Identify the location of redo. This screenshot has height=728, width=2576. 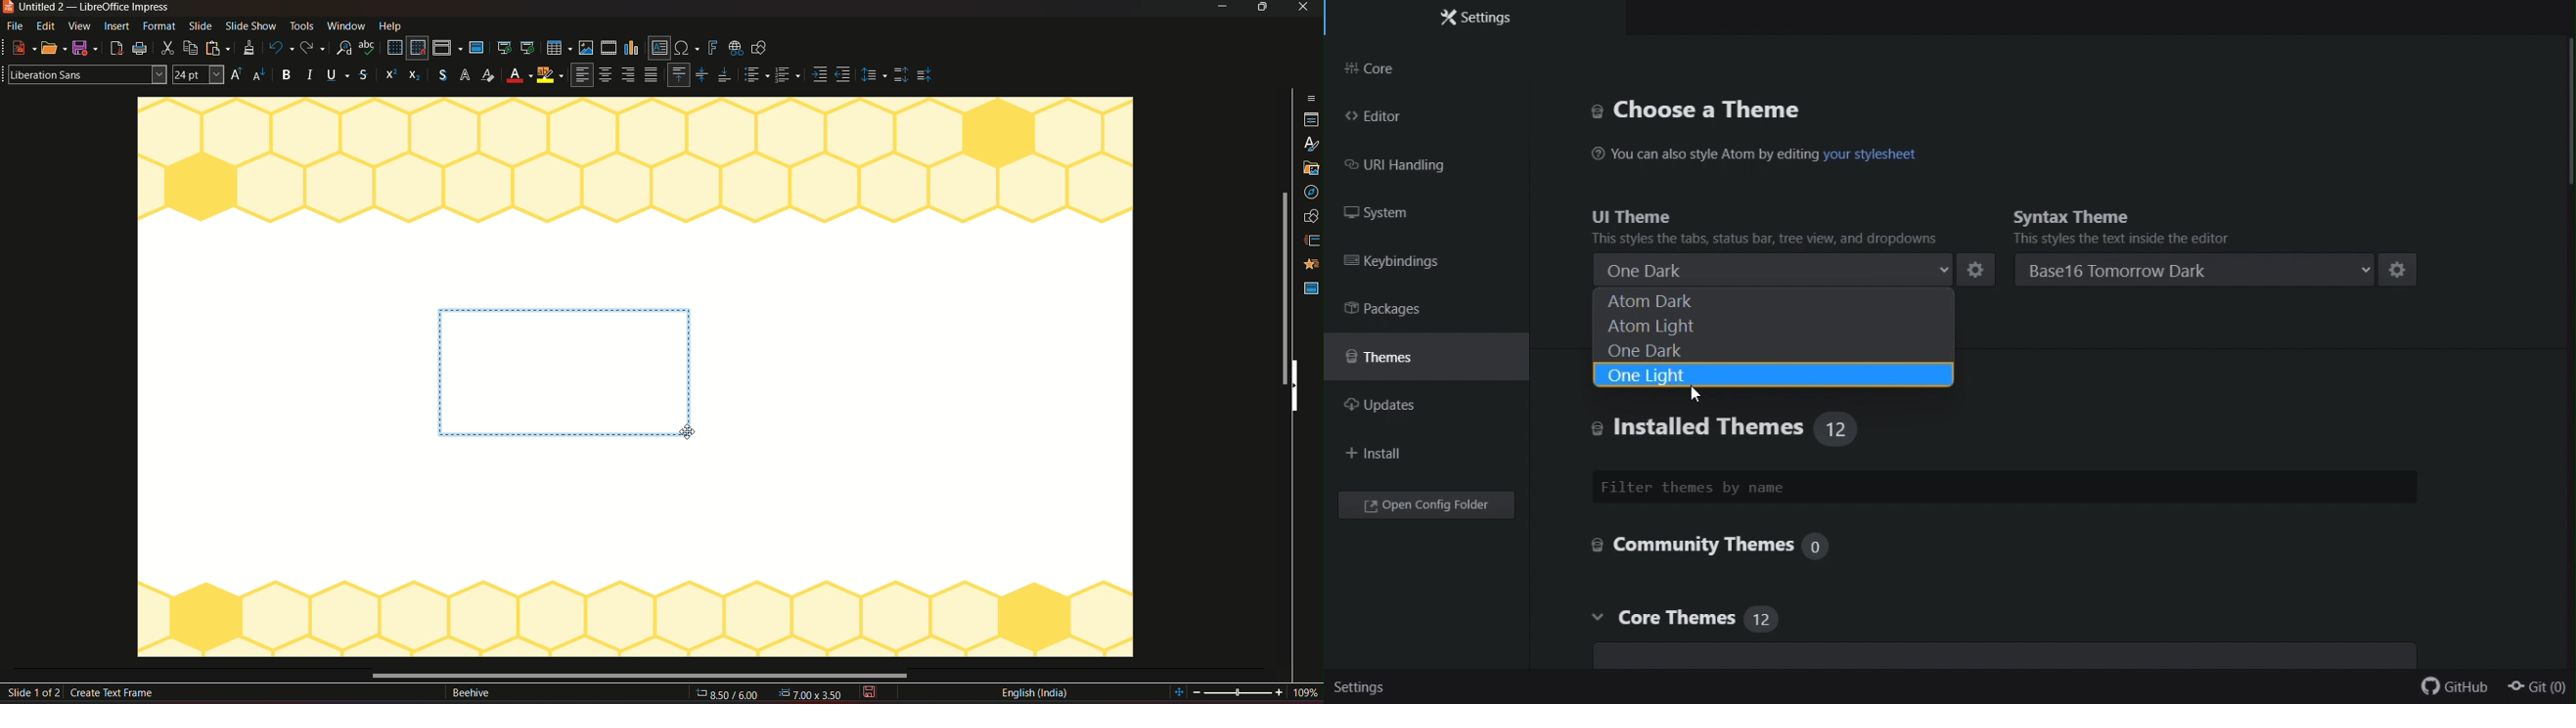
(316, 47).